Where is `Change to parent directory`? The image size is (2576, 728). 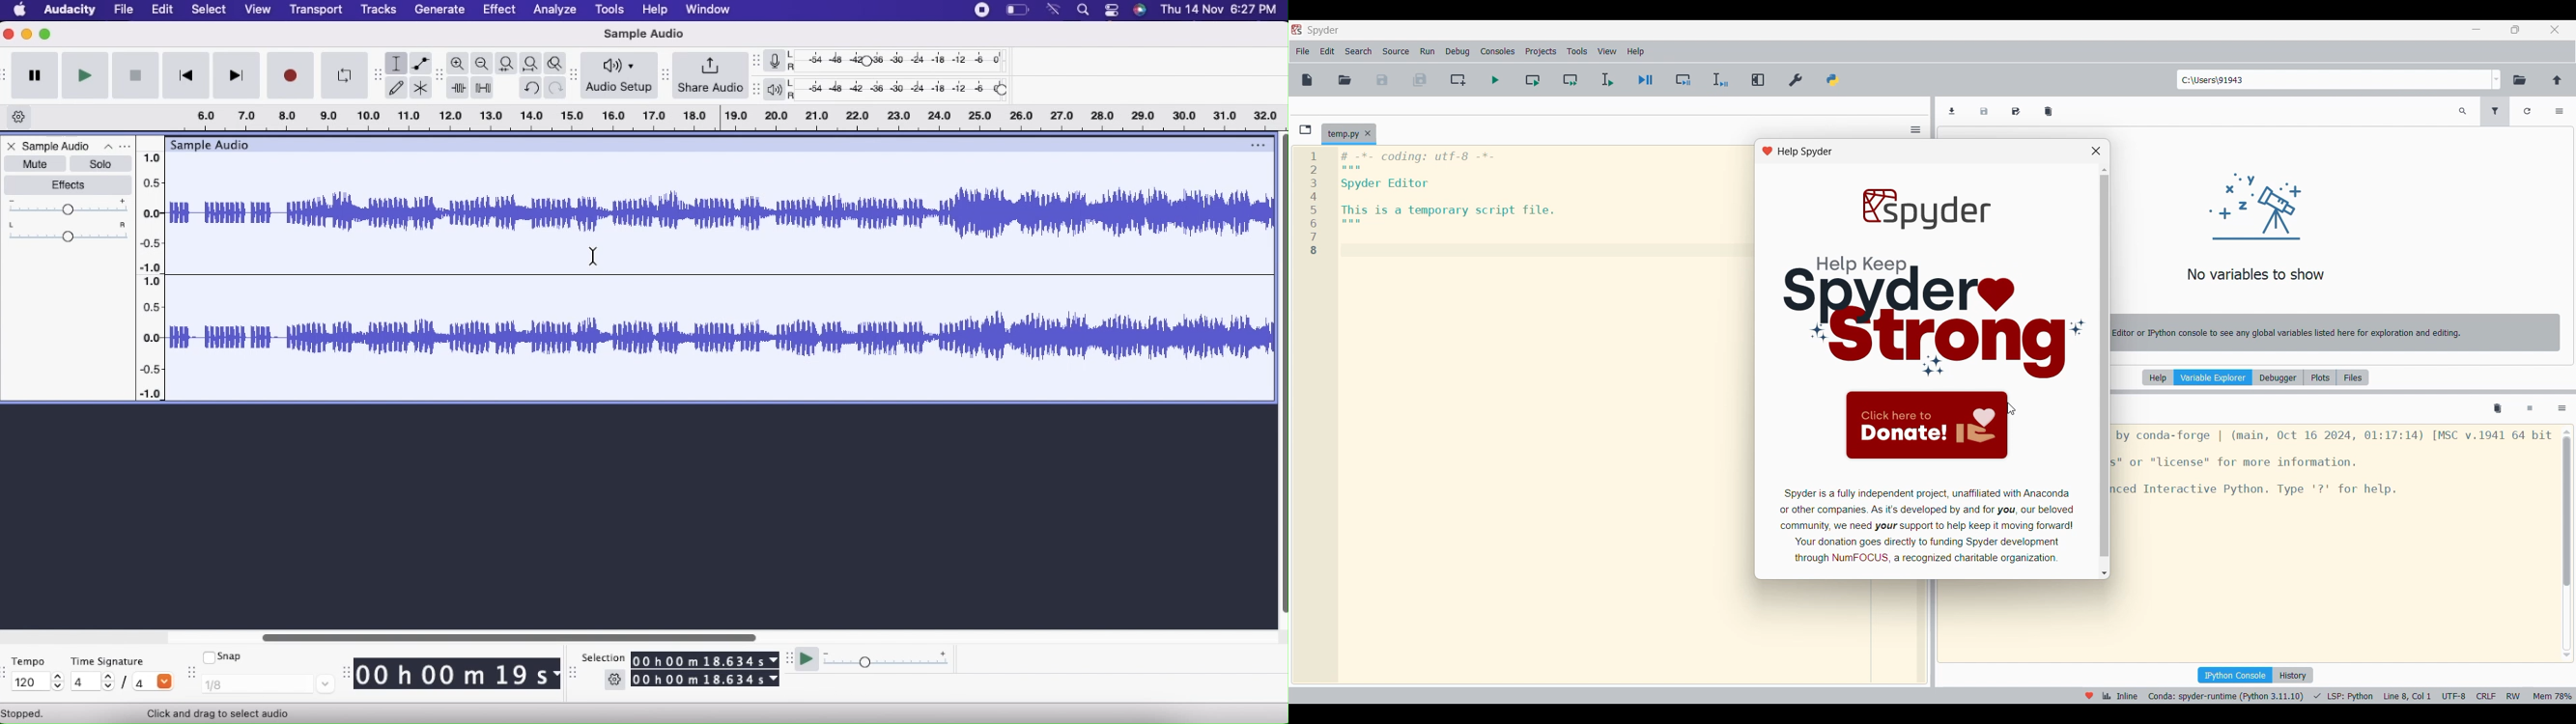
Change to parent directory is located at coordinates (2558, 80).